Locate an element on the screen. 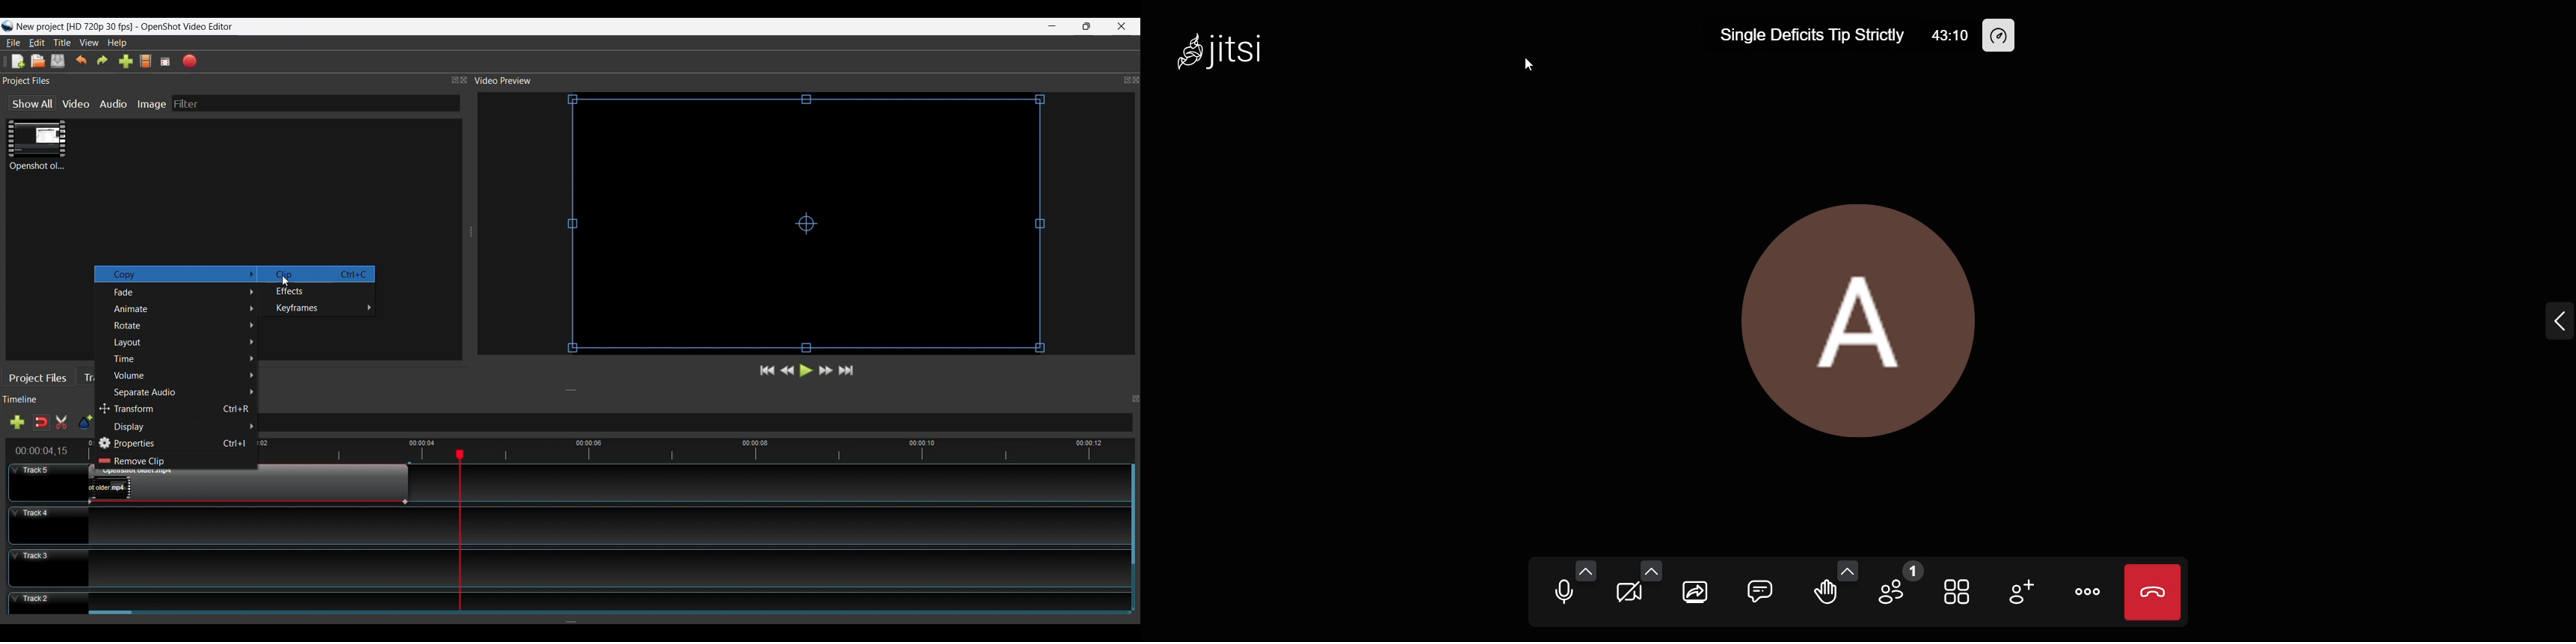  toggle tile view is located at coordinates (1957, 589).